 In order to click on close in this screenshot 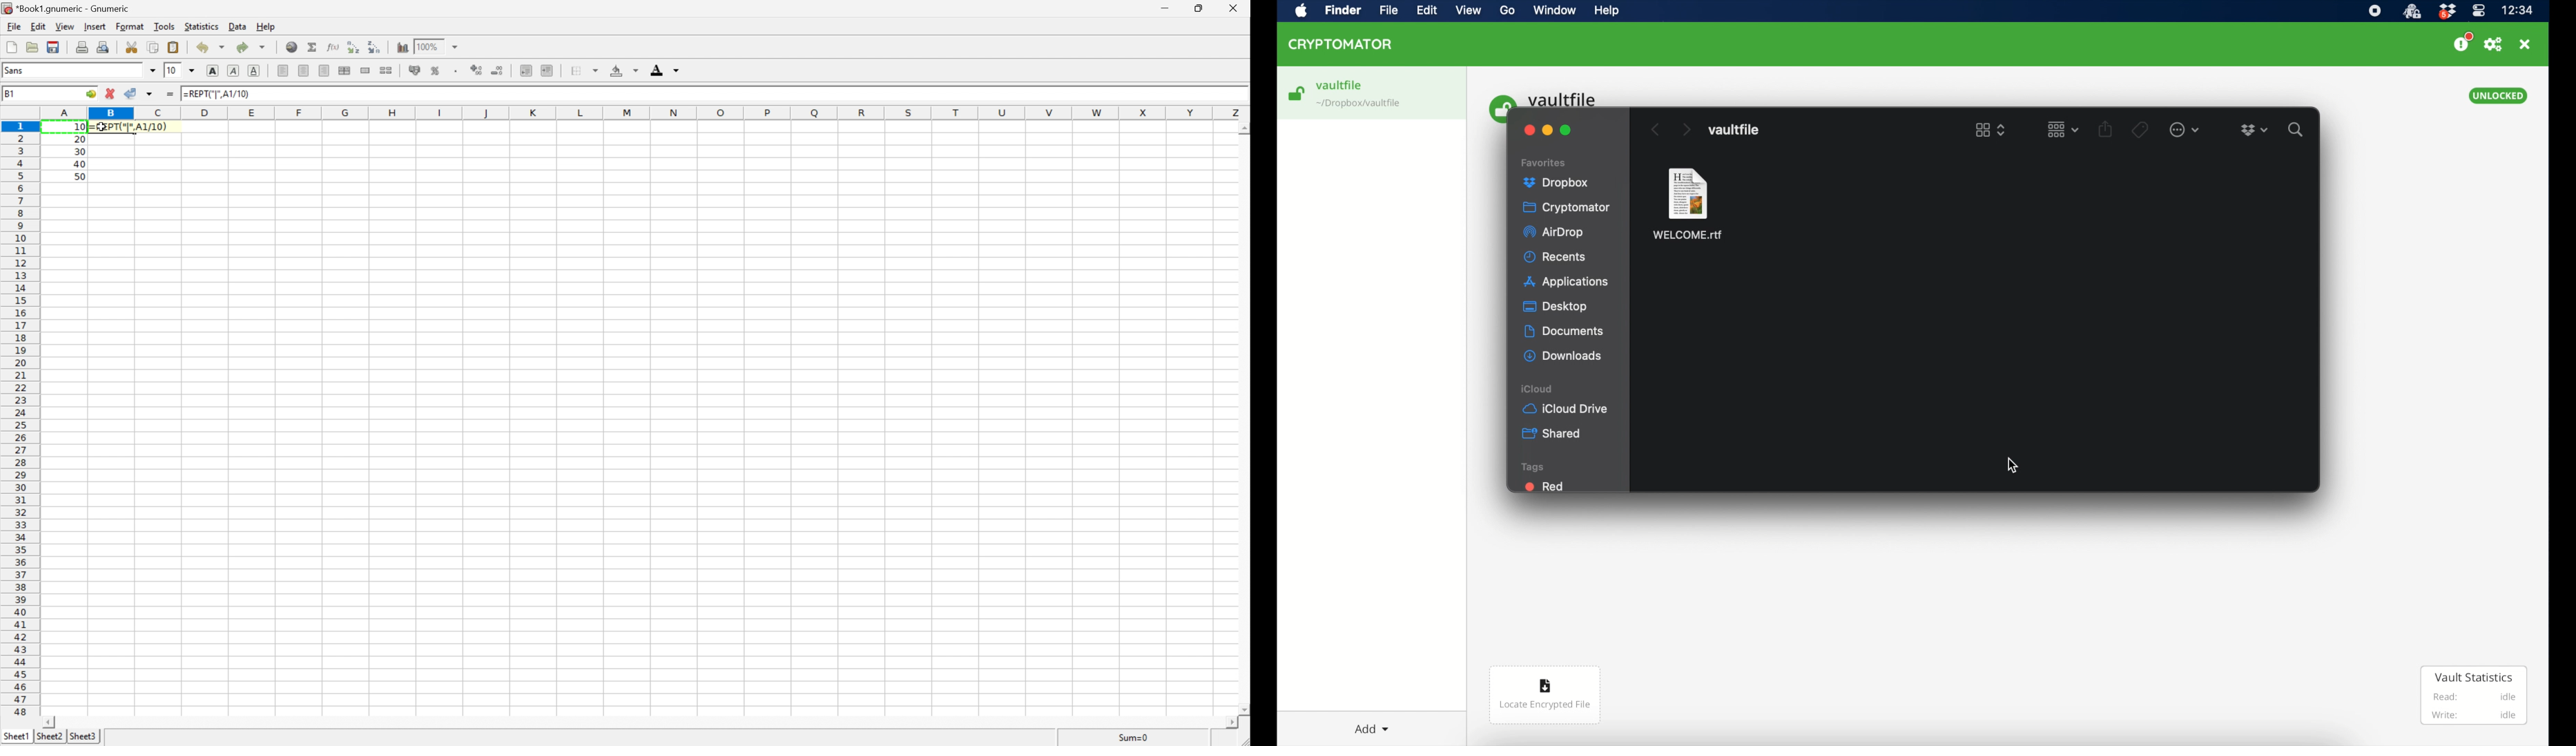, I will do `click(2527, 44)`.